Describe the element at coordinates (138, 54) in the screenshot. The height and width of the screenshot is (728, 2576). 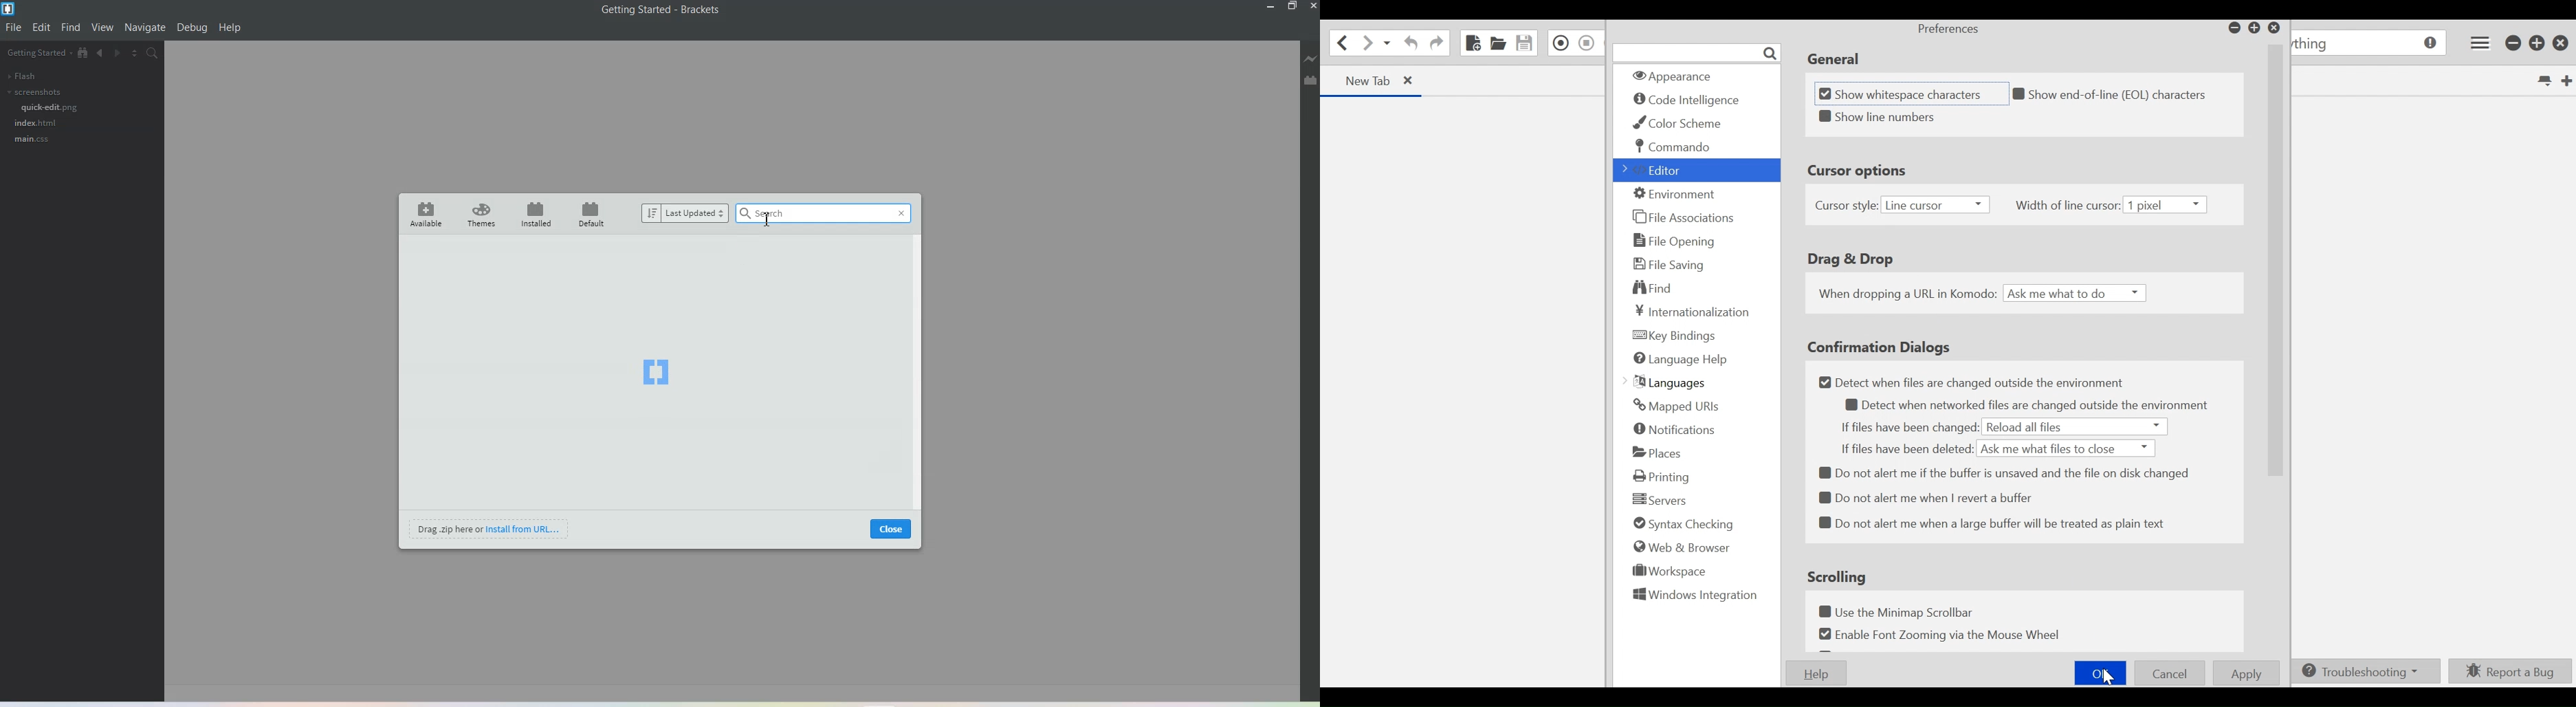
I see `Split the editor vertically or Horizontally` at that location.